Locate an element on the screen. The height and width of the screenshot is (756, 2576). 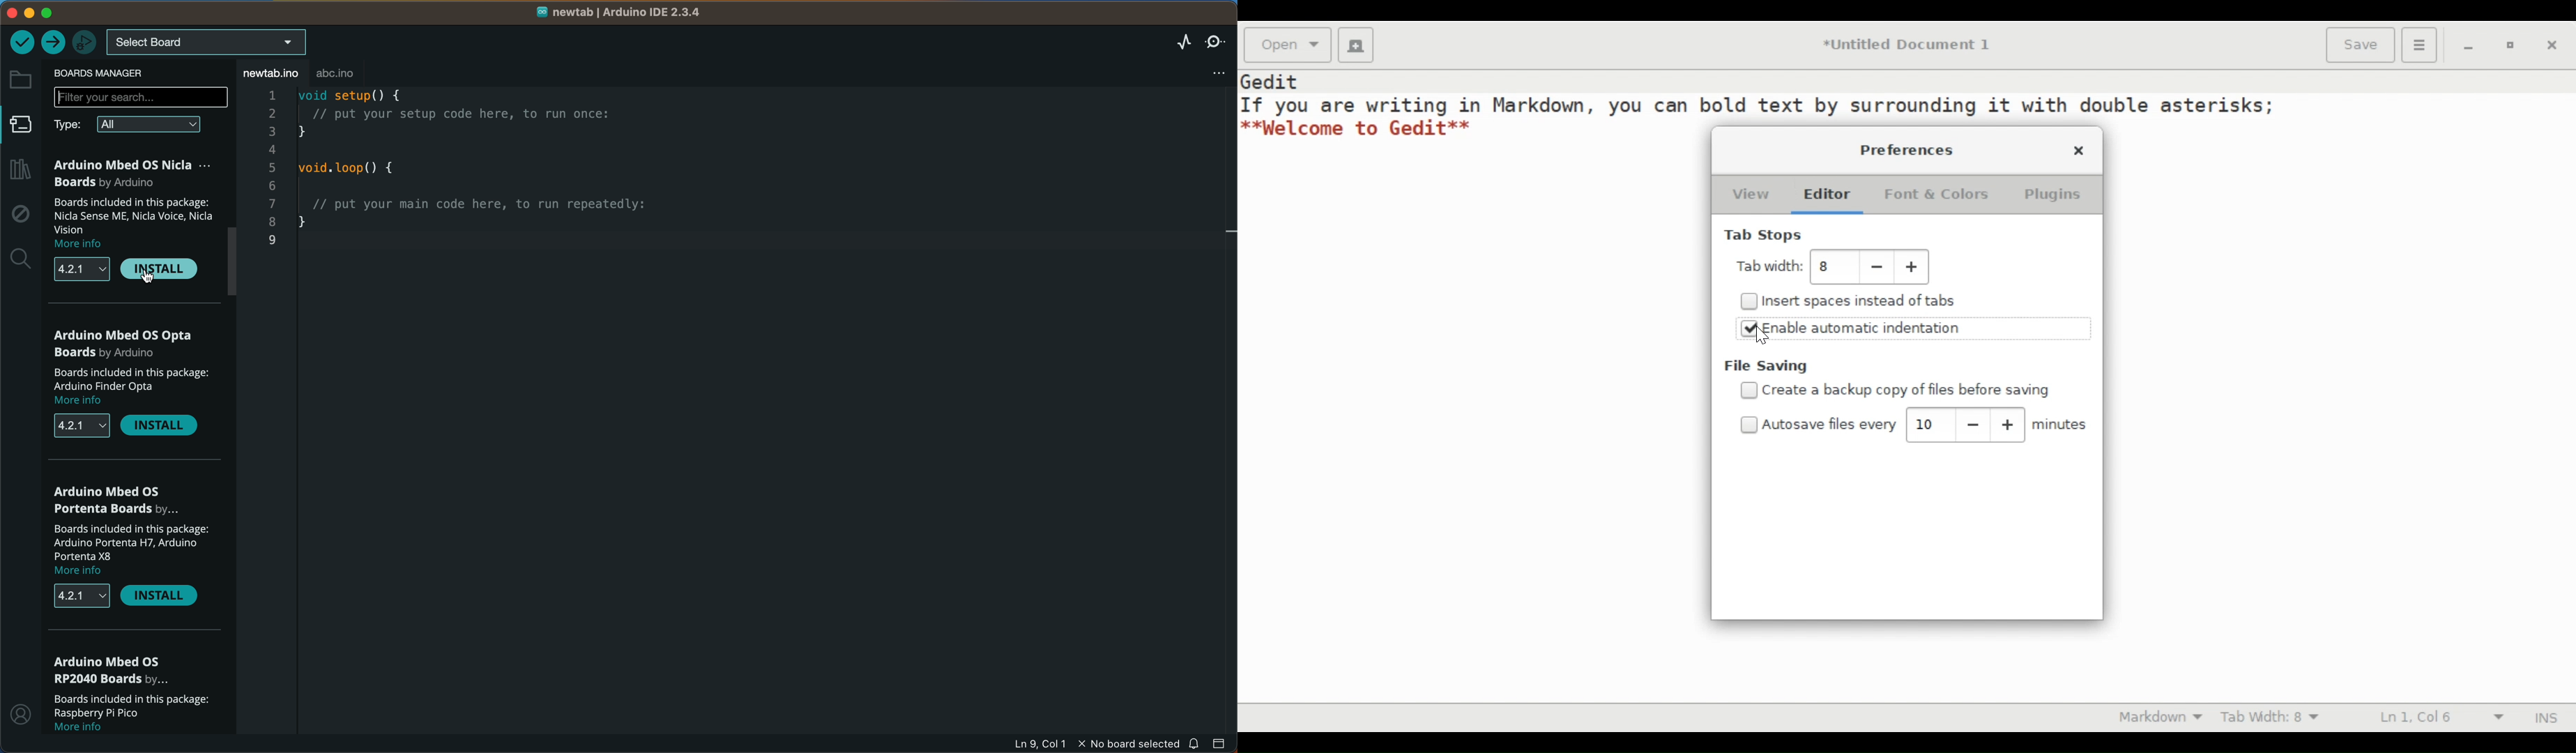
create a backup copy of files before saving is located at coordinates (1914, 390).